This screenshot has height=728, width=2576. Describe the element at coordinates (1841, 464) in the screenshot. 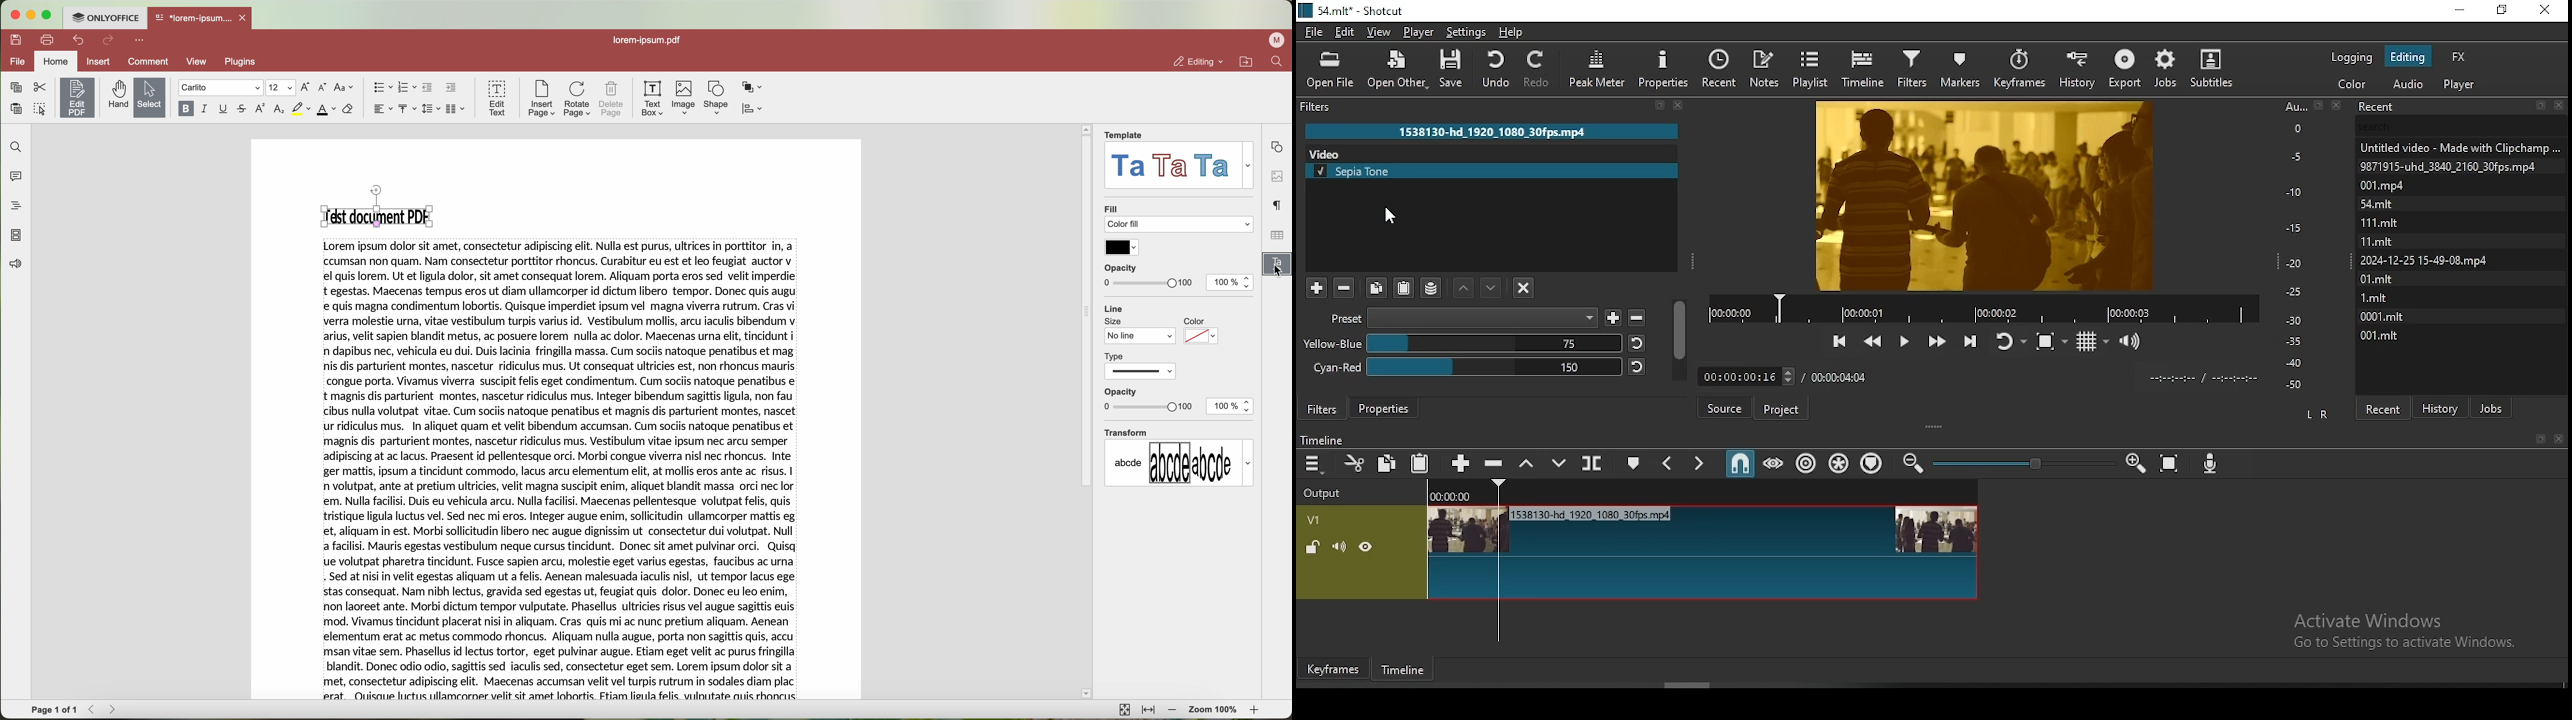

I see `ripple all tracks` at that location.